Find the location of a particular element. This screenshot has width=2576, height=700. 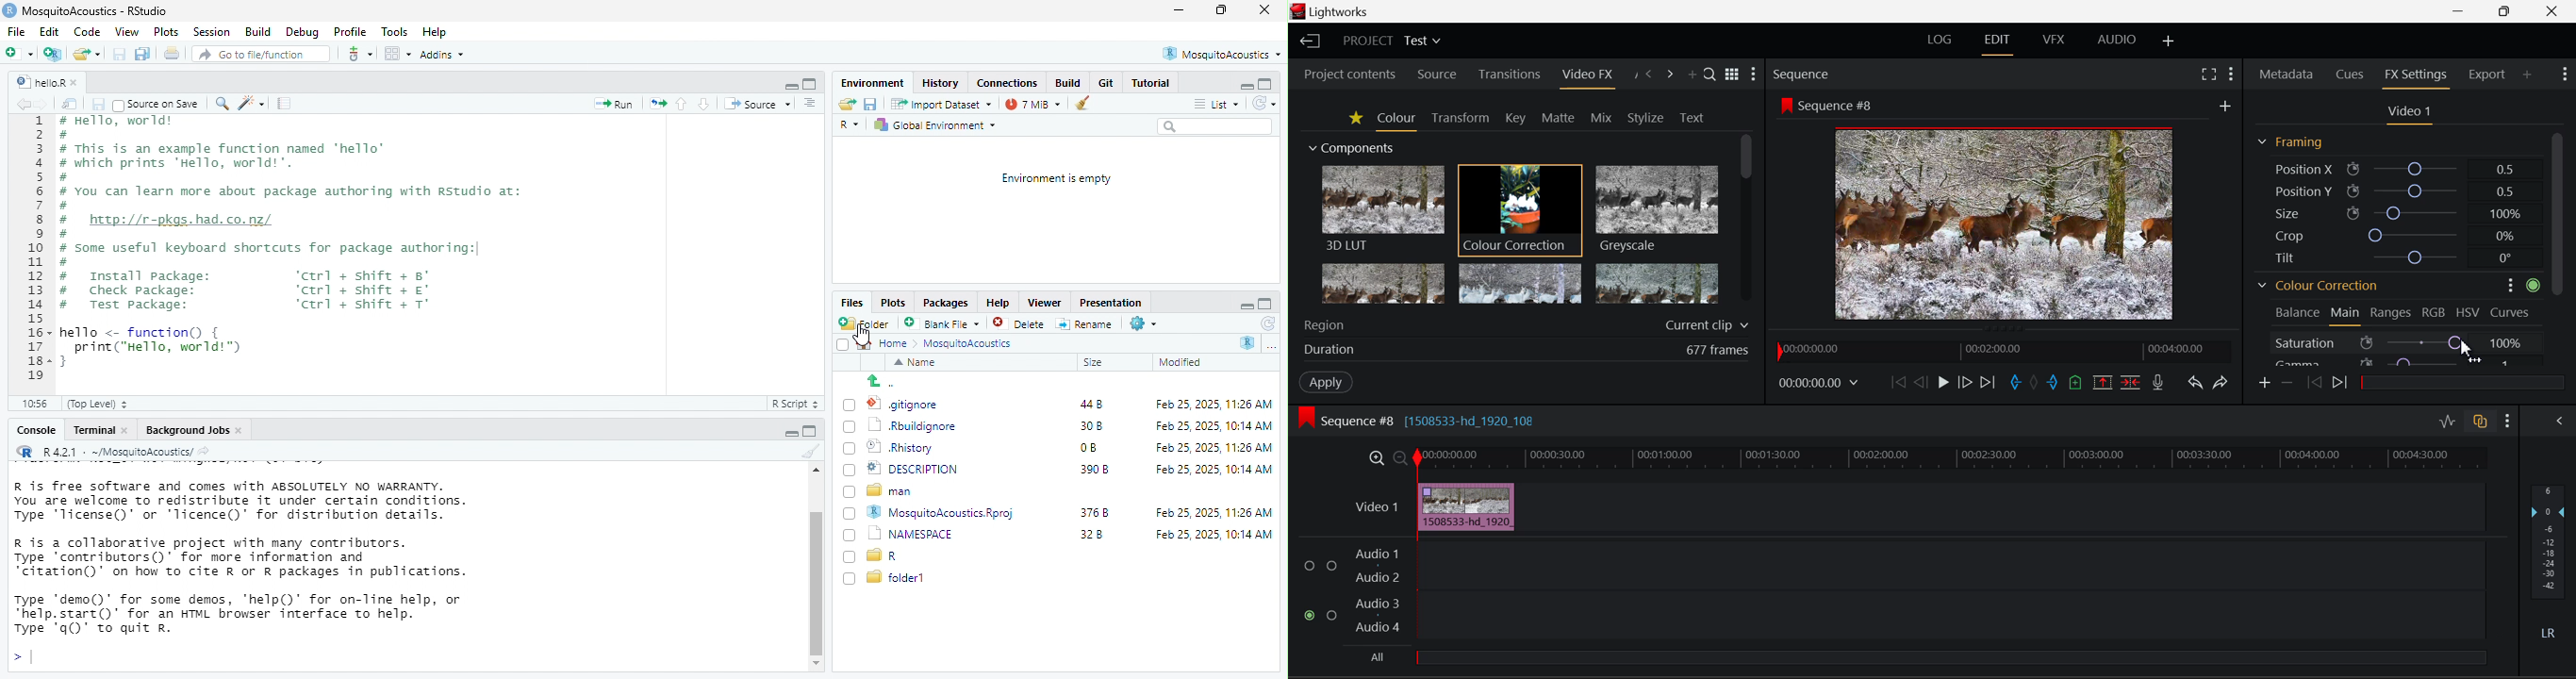

0B is located at coordinates (1084, 448).